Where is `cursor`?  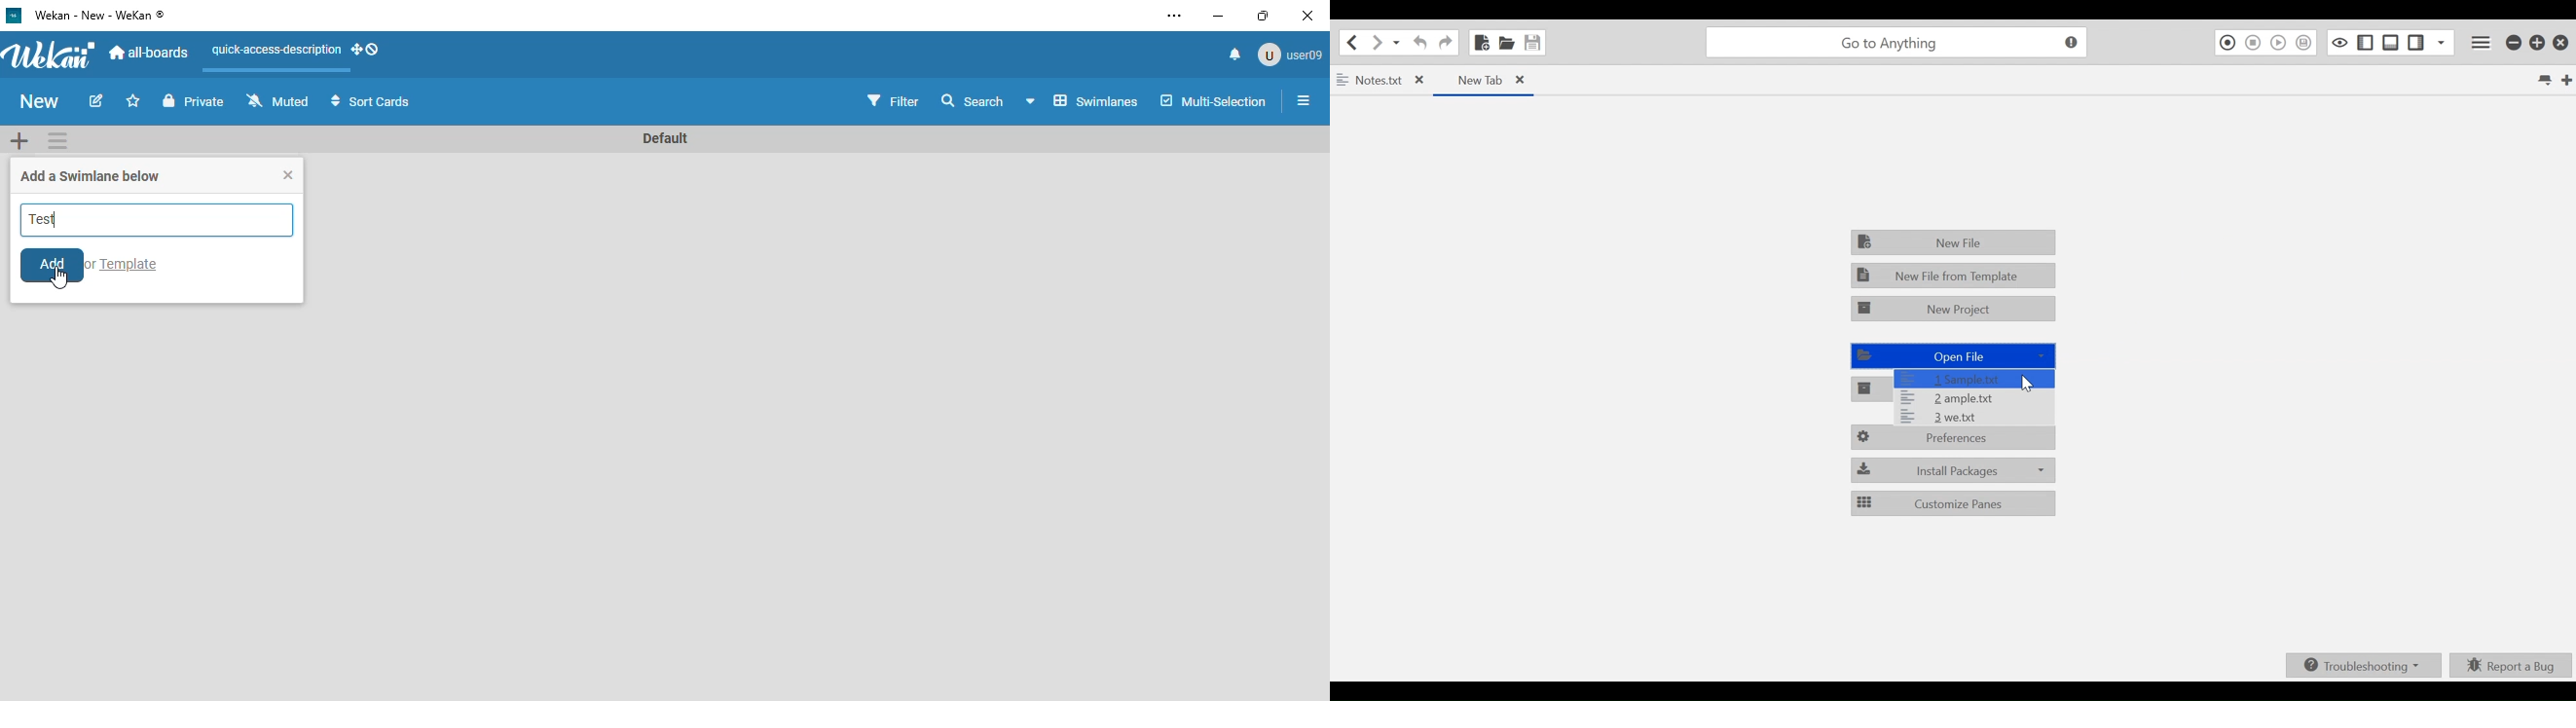
cursor is located at coordinates (58, 277).